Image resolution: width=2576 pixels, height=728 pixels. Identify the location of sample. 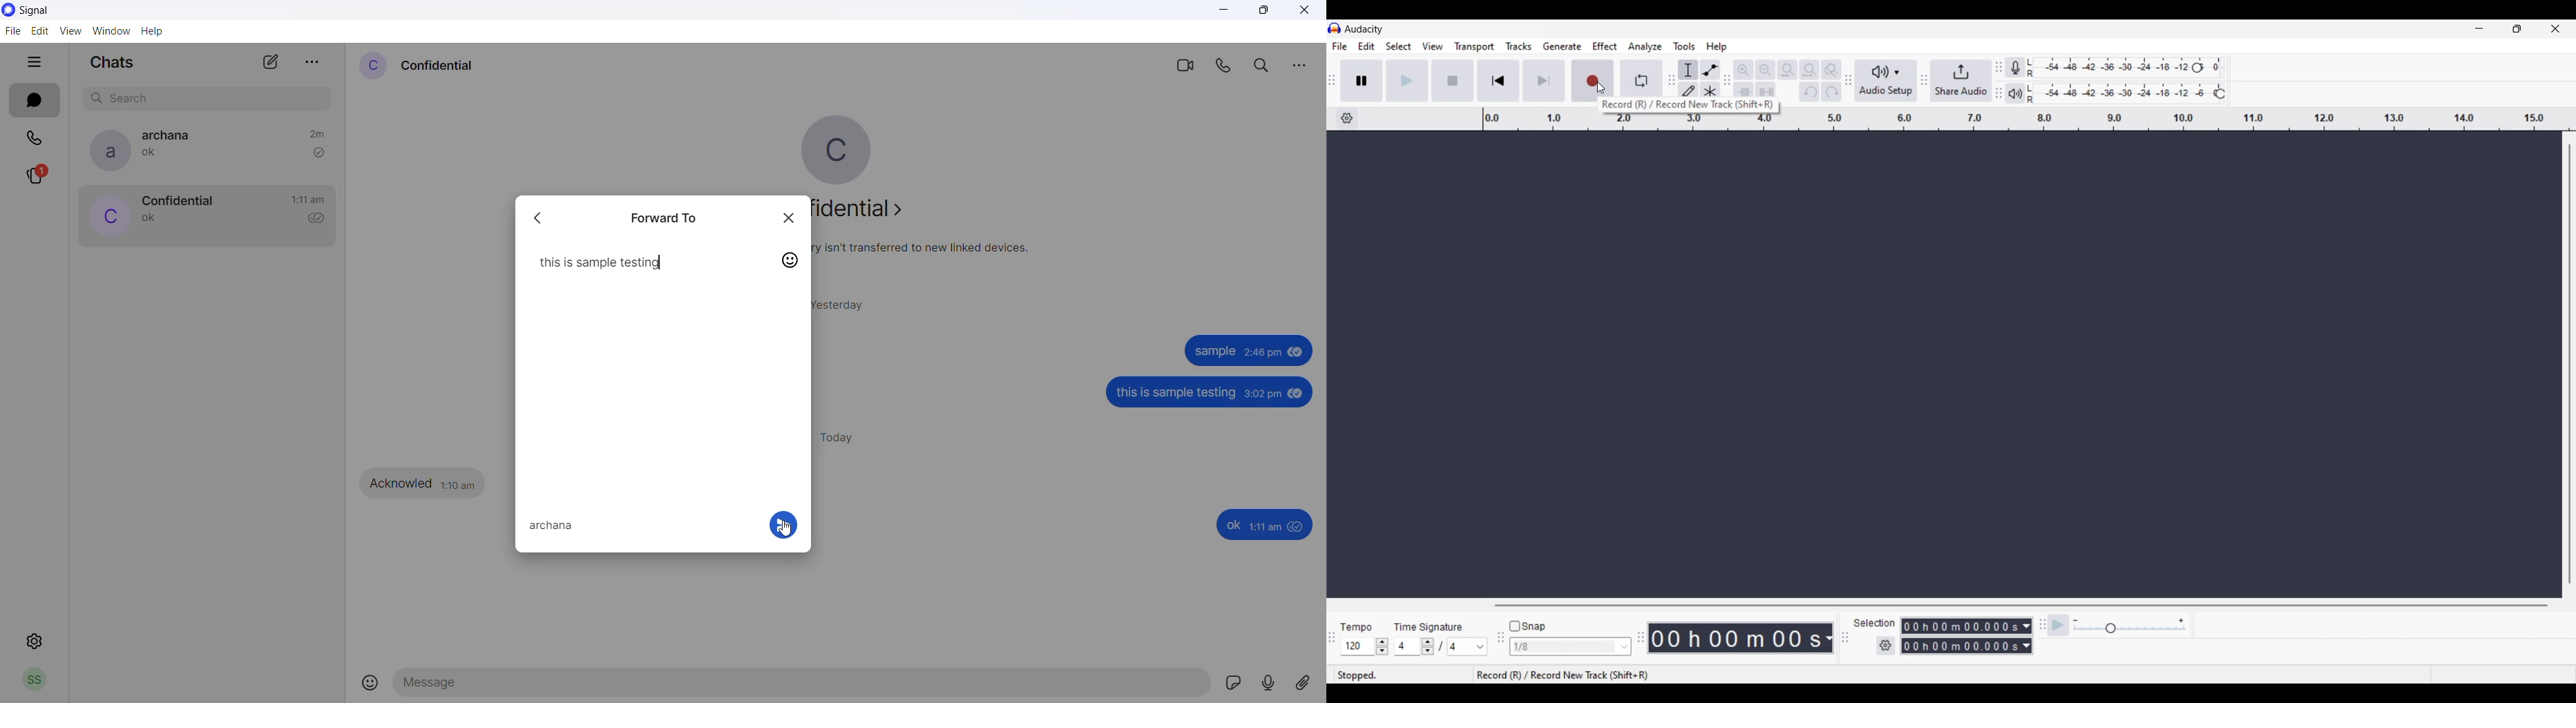
(1213, 352).